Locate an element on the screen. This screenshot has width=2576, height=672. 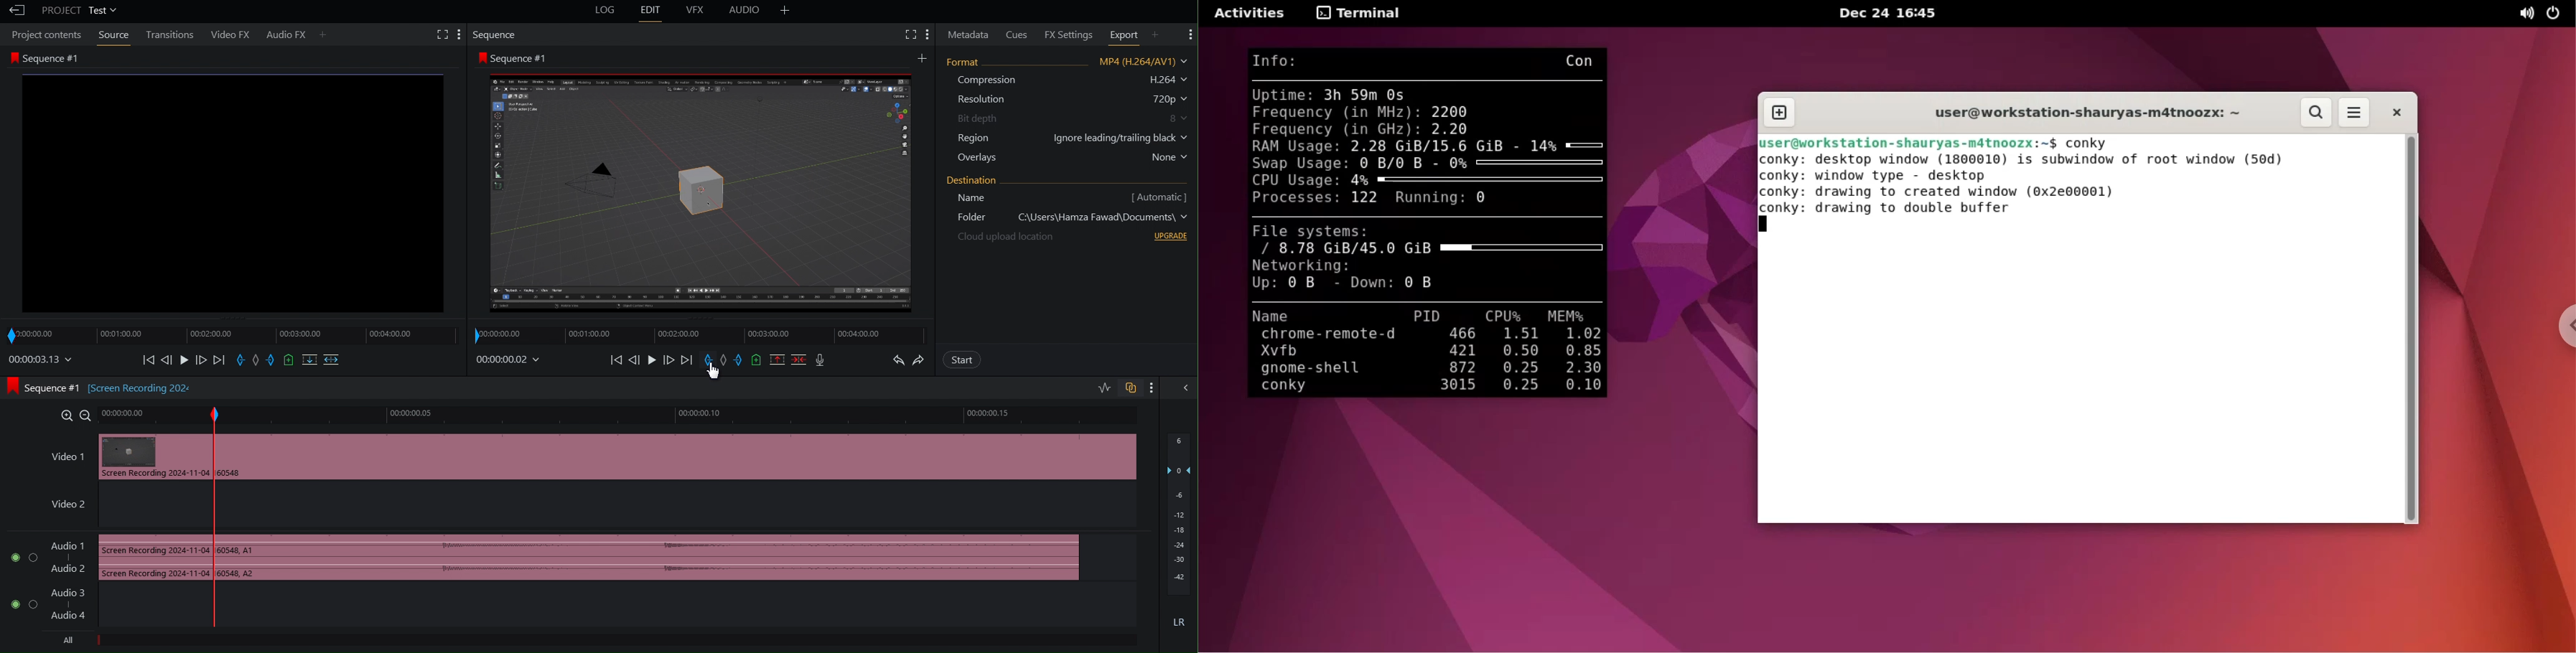
Audio 2 is located at coordinates (49, 608).